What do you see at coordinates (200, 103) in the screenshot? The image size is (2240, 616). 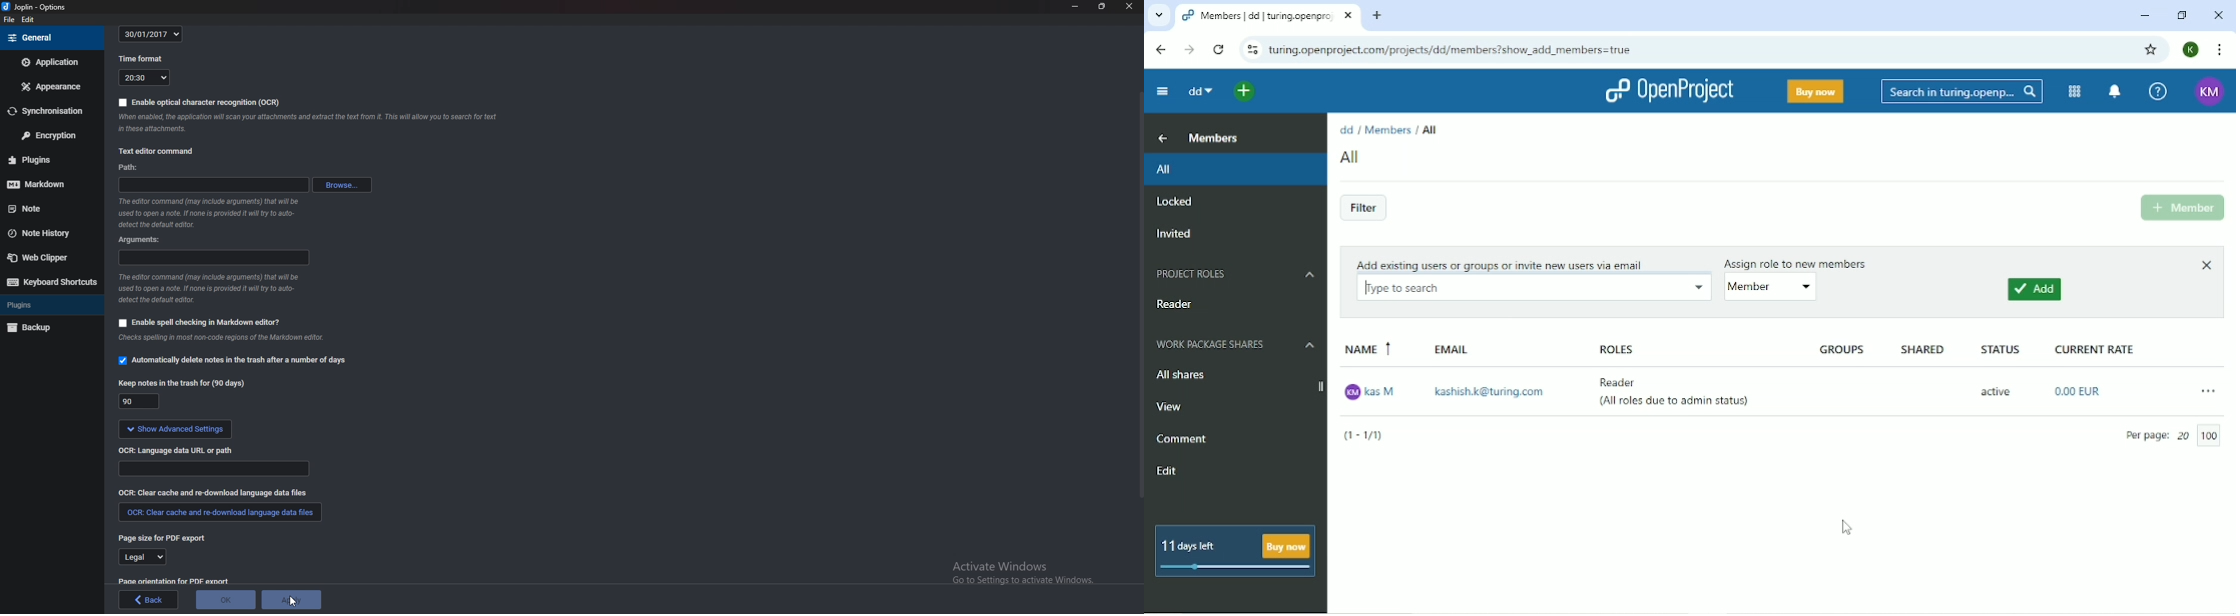 I see `Enable O C R` at bounding box center [200, 103].